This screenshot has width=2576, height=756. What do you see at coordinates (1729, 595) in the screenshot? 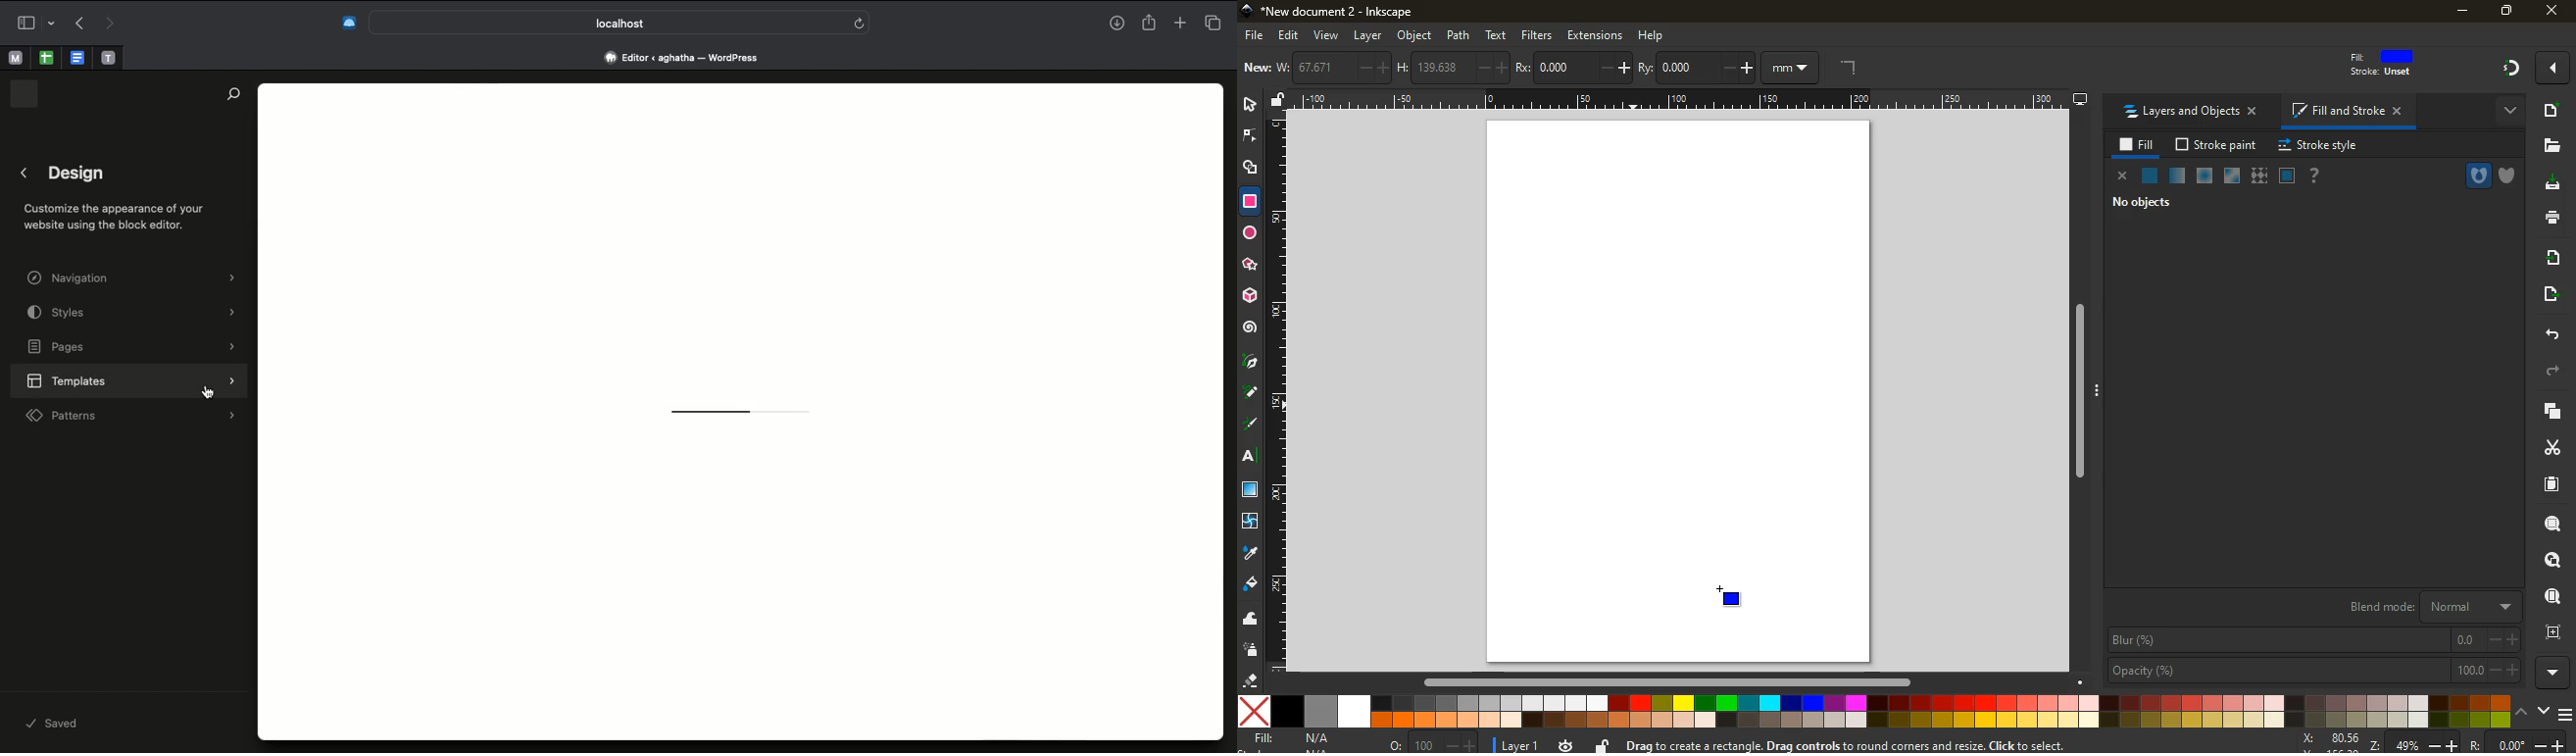
I see `Cursor` at bounding box center [1729, 595].